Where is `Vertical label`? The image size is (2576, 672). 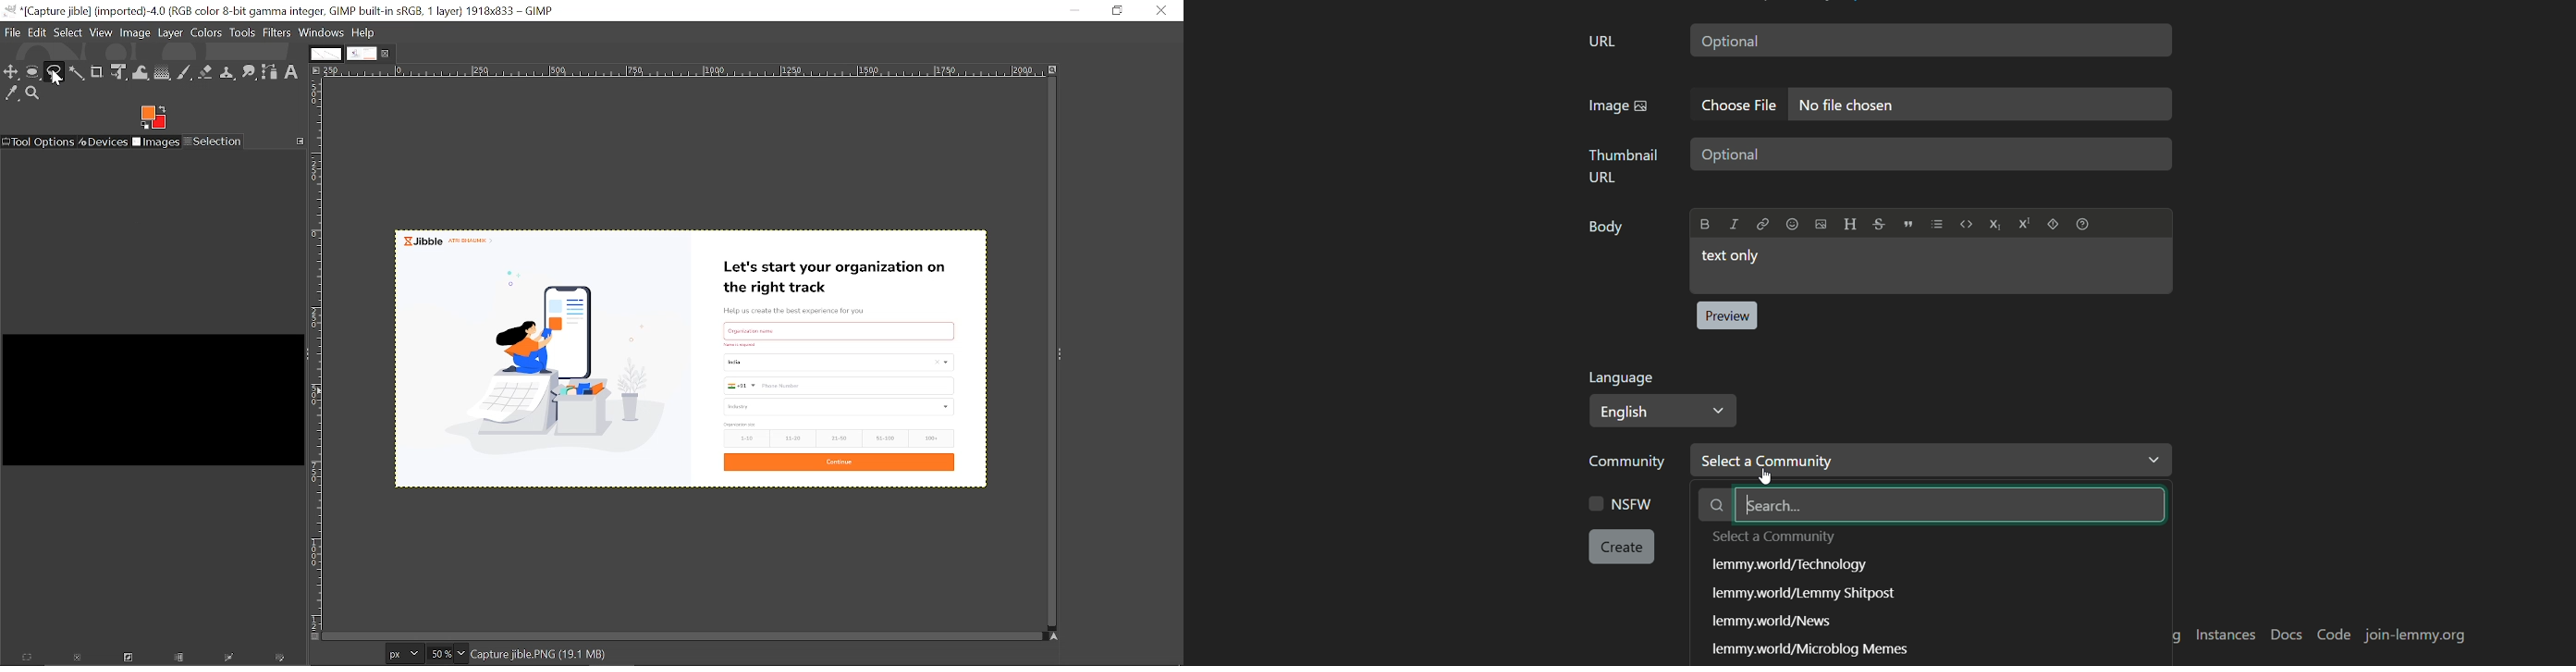 Vertical label is located at coordinates (318, 355).